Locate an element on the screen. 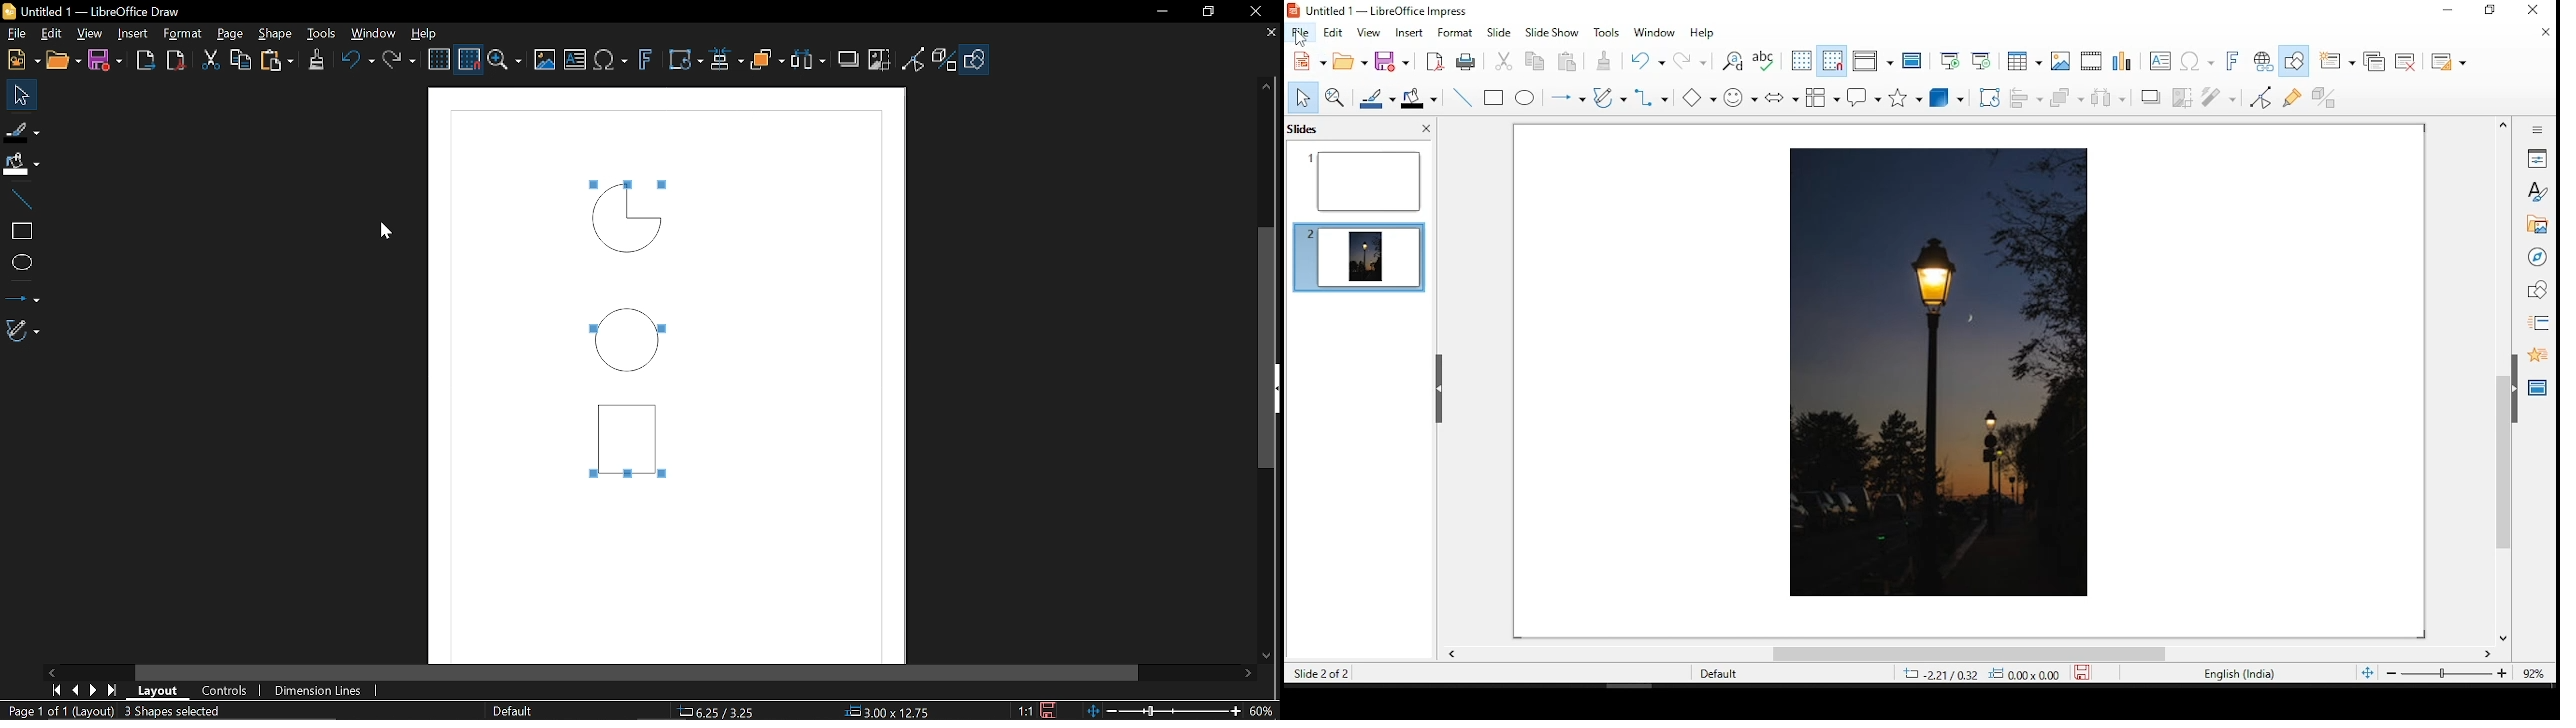 Image resolution: width=2576 pixels, height=728 pixels. tools is located at coordinates (1611, 36).